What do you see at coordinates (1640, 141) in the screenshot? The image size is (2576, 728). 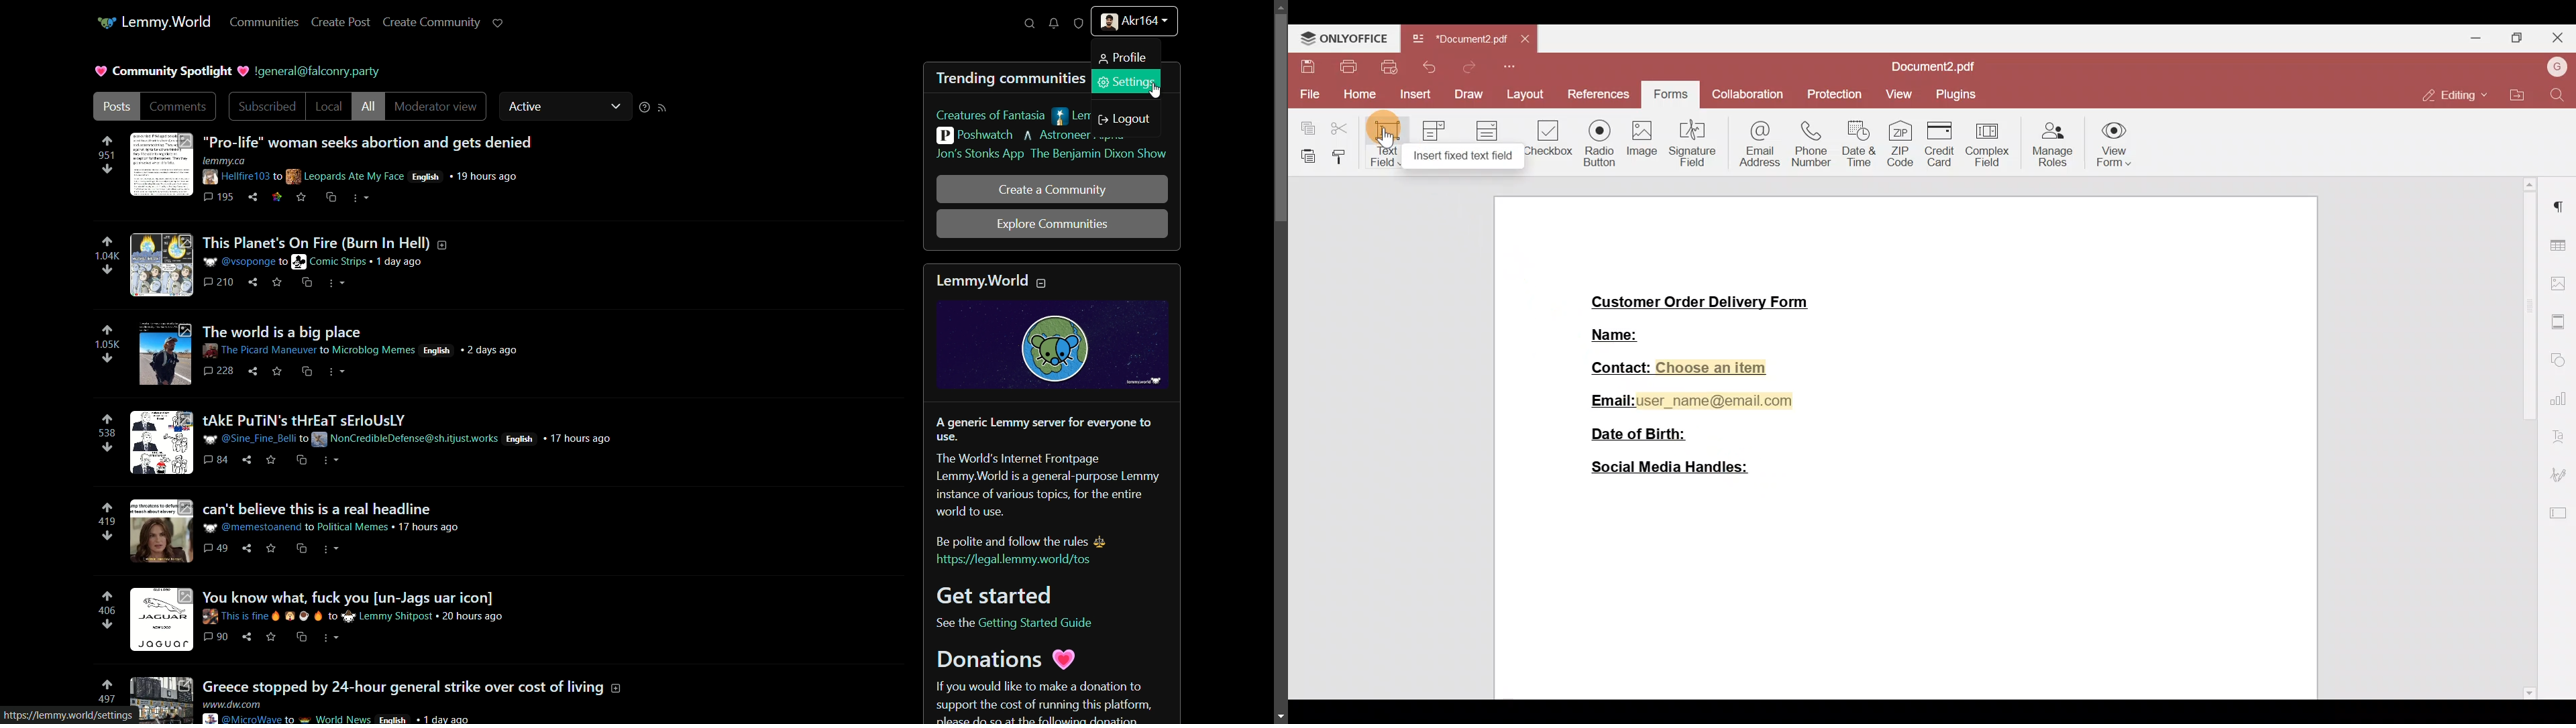 I see `Image` at bounding box center [1640, 141].